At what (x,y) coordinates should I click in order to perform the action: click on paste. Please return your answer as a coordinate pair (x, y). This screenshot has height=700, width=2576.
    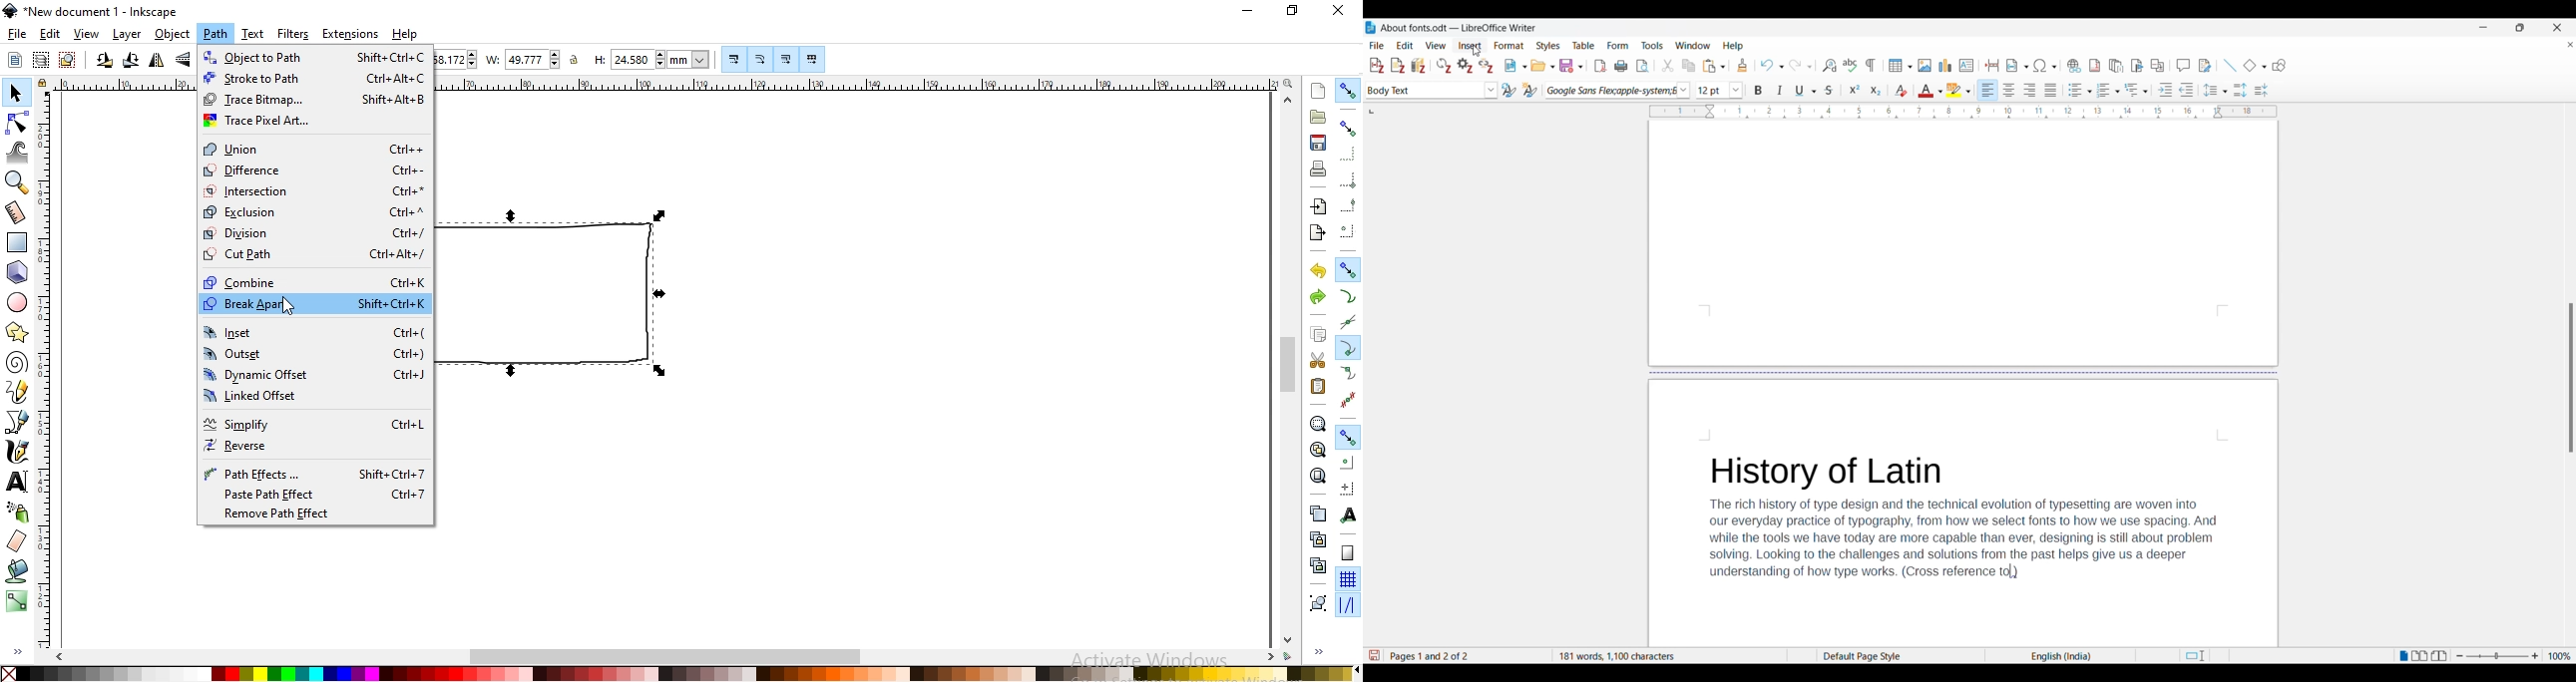
    Looking at the image, I should click on (1317, 387).